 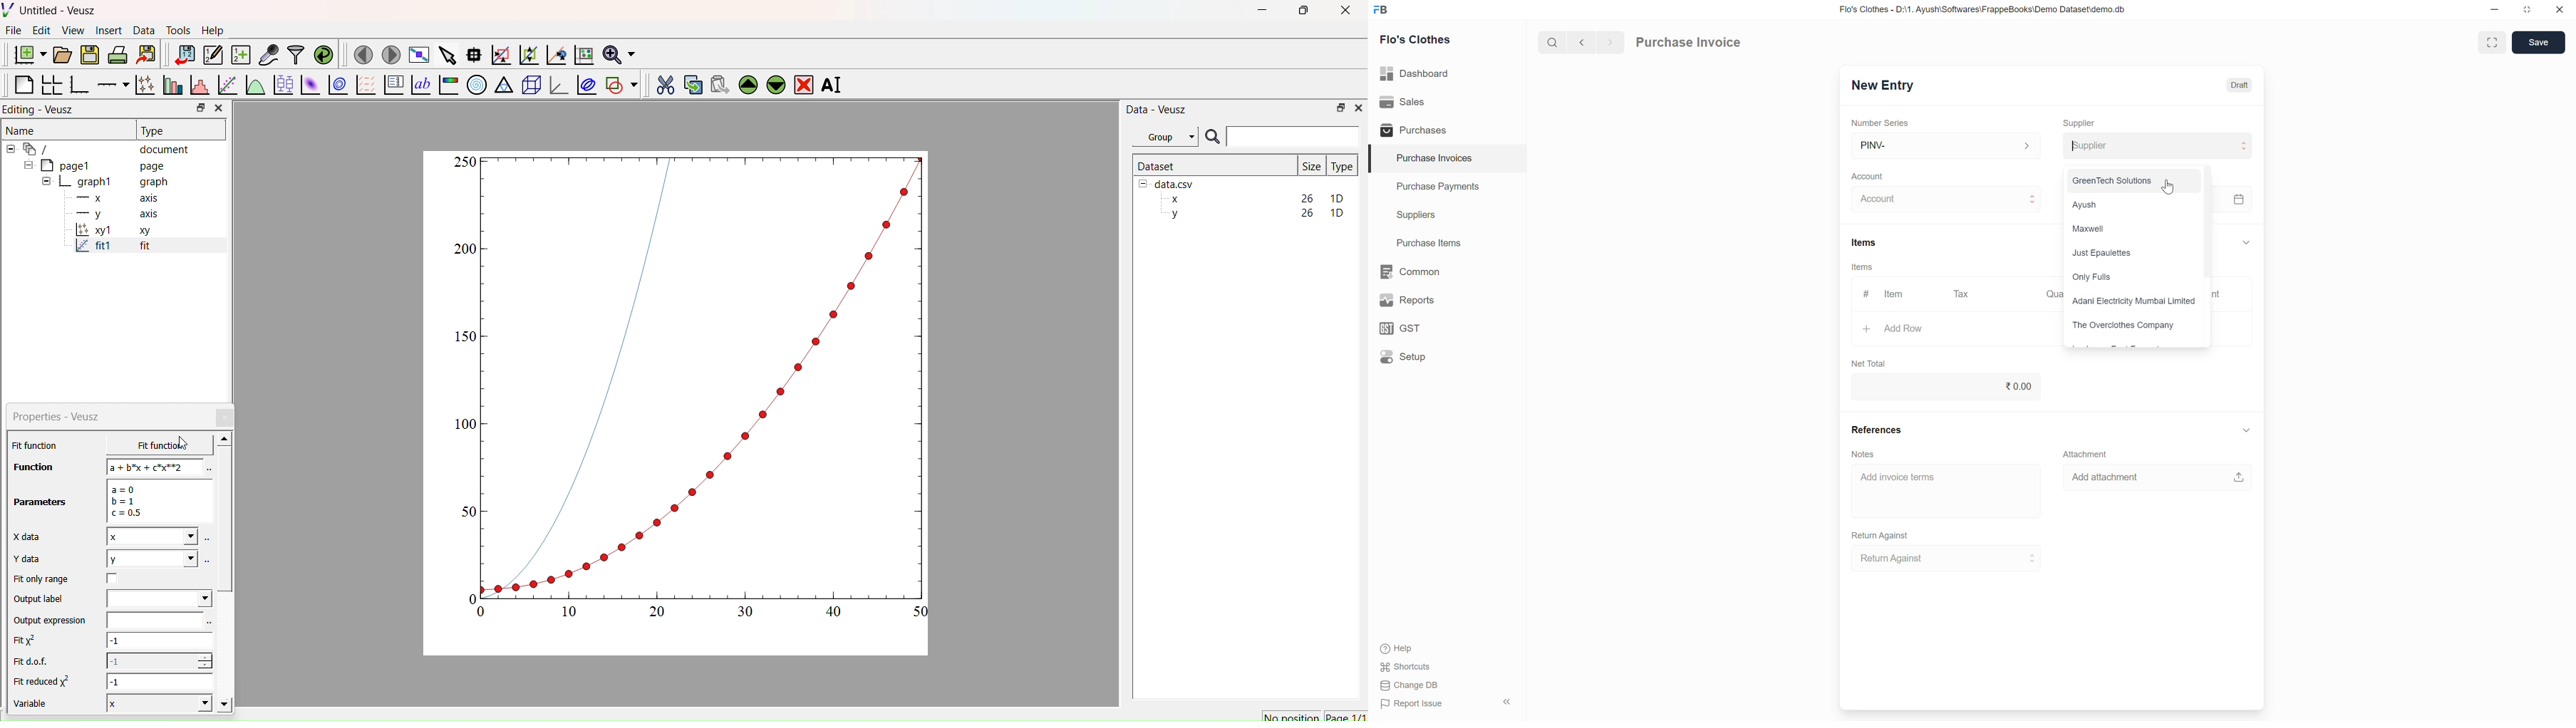 What do you see at coordinates (527, 53) in the screenshot?
I see `Zoom out of graph axis` at bounding box center [527, 53].